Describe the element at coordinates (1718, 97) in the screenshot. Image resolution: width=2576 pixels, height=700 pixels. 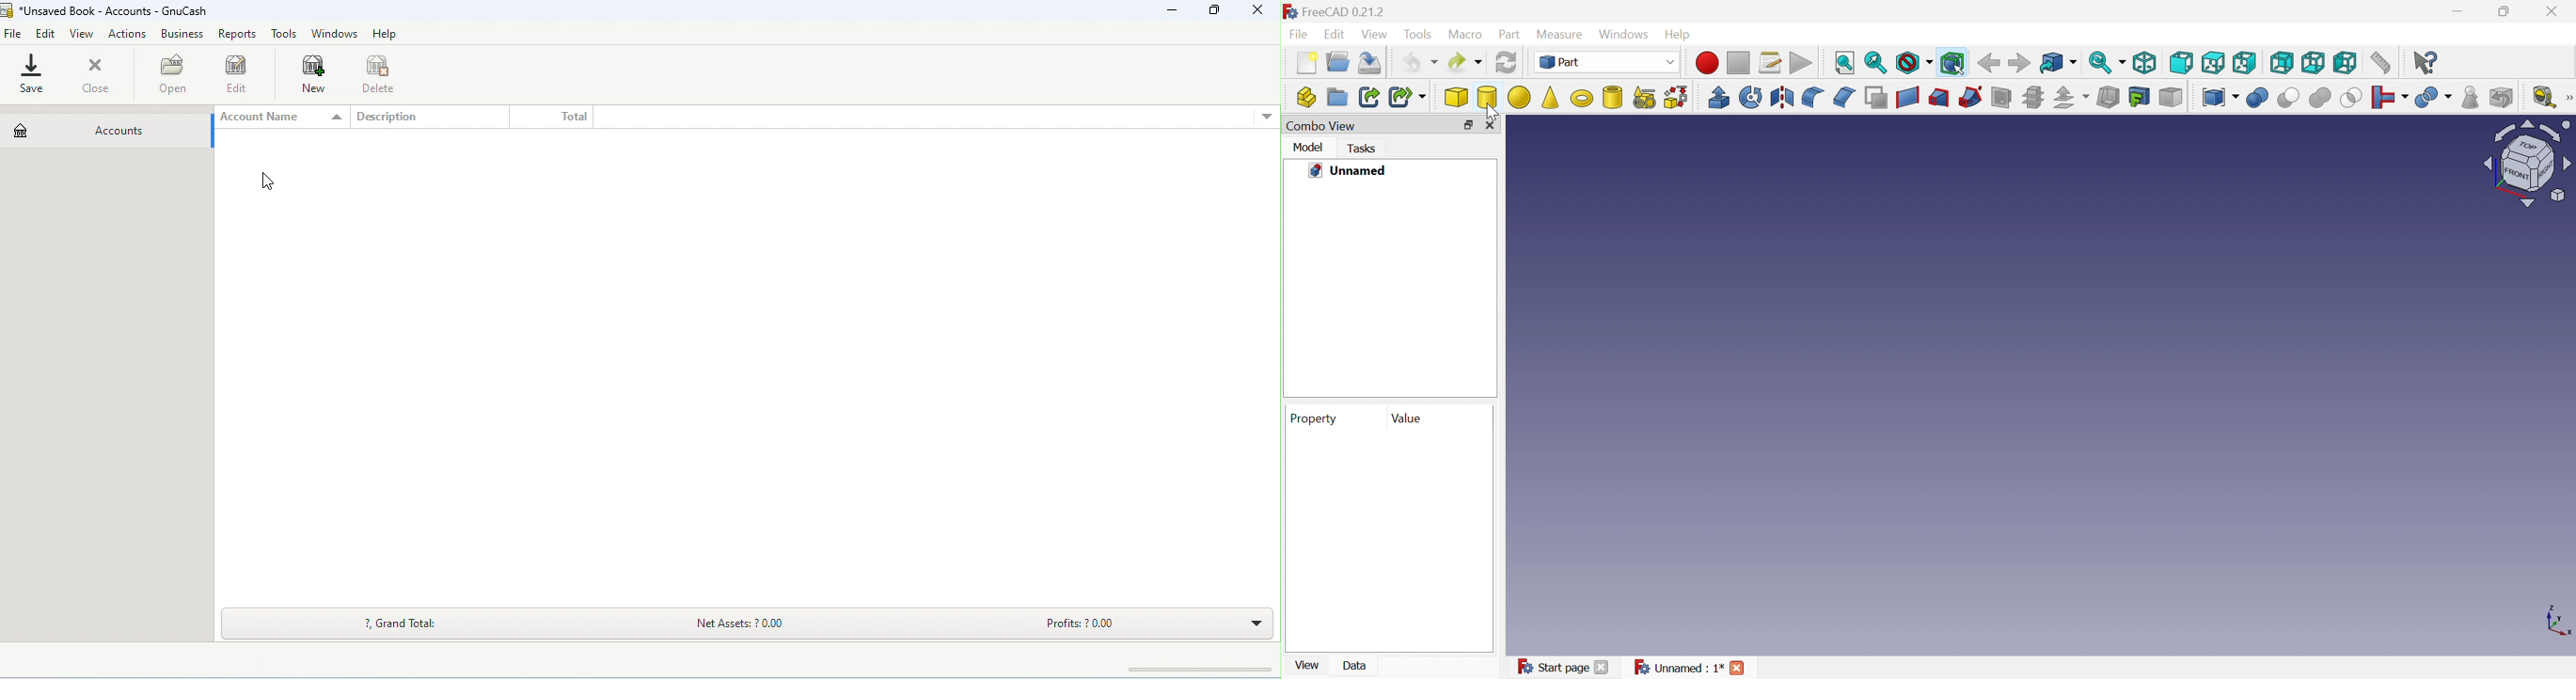
I see `Extrude` at that location.